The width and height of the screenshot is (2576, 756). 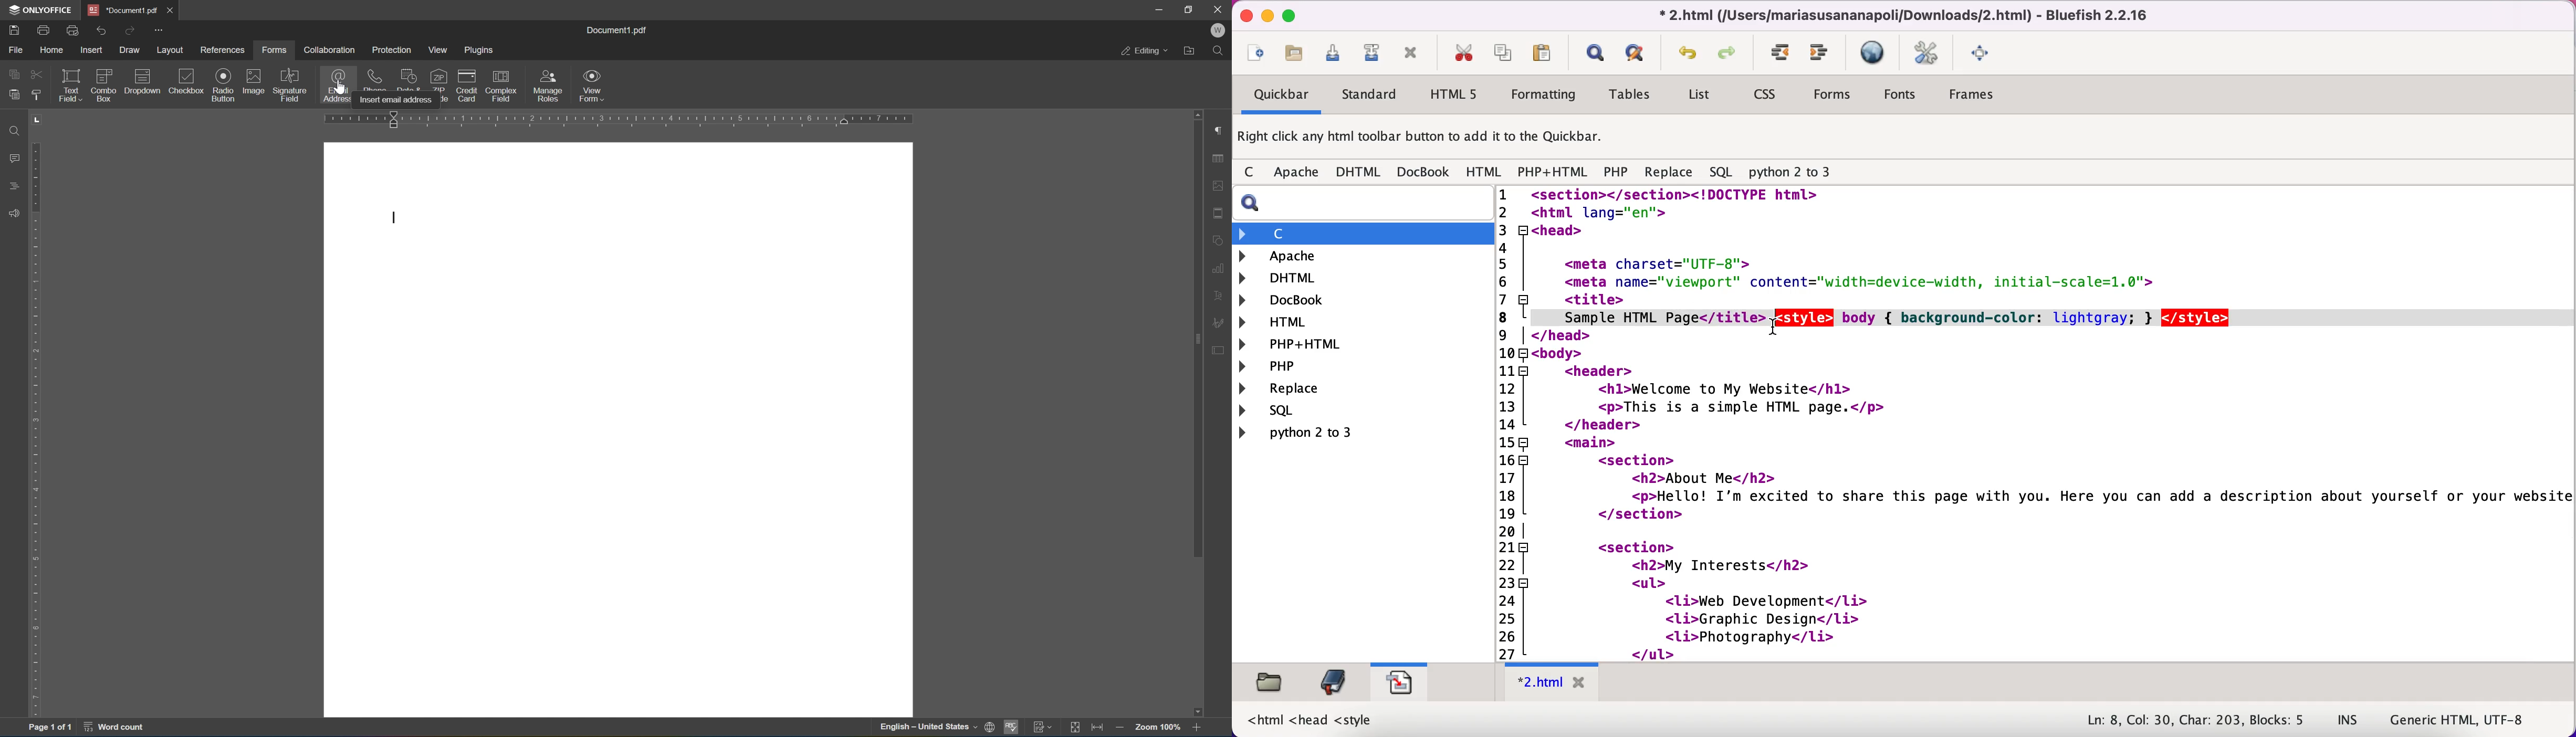 What do you see at coordinates (1196, 333) in the screenshot?
I see `scroll bar` at bounding box center [1196, 333].